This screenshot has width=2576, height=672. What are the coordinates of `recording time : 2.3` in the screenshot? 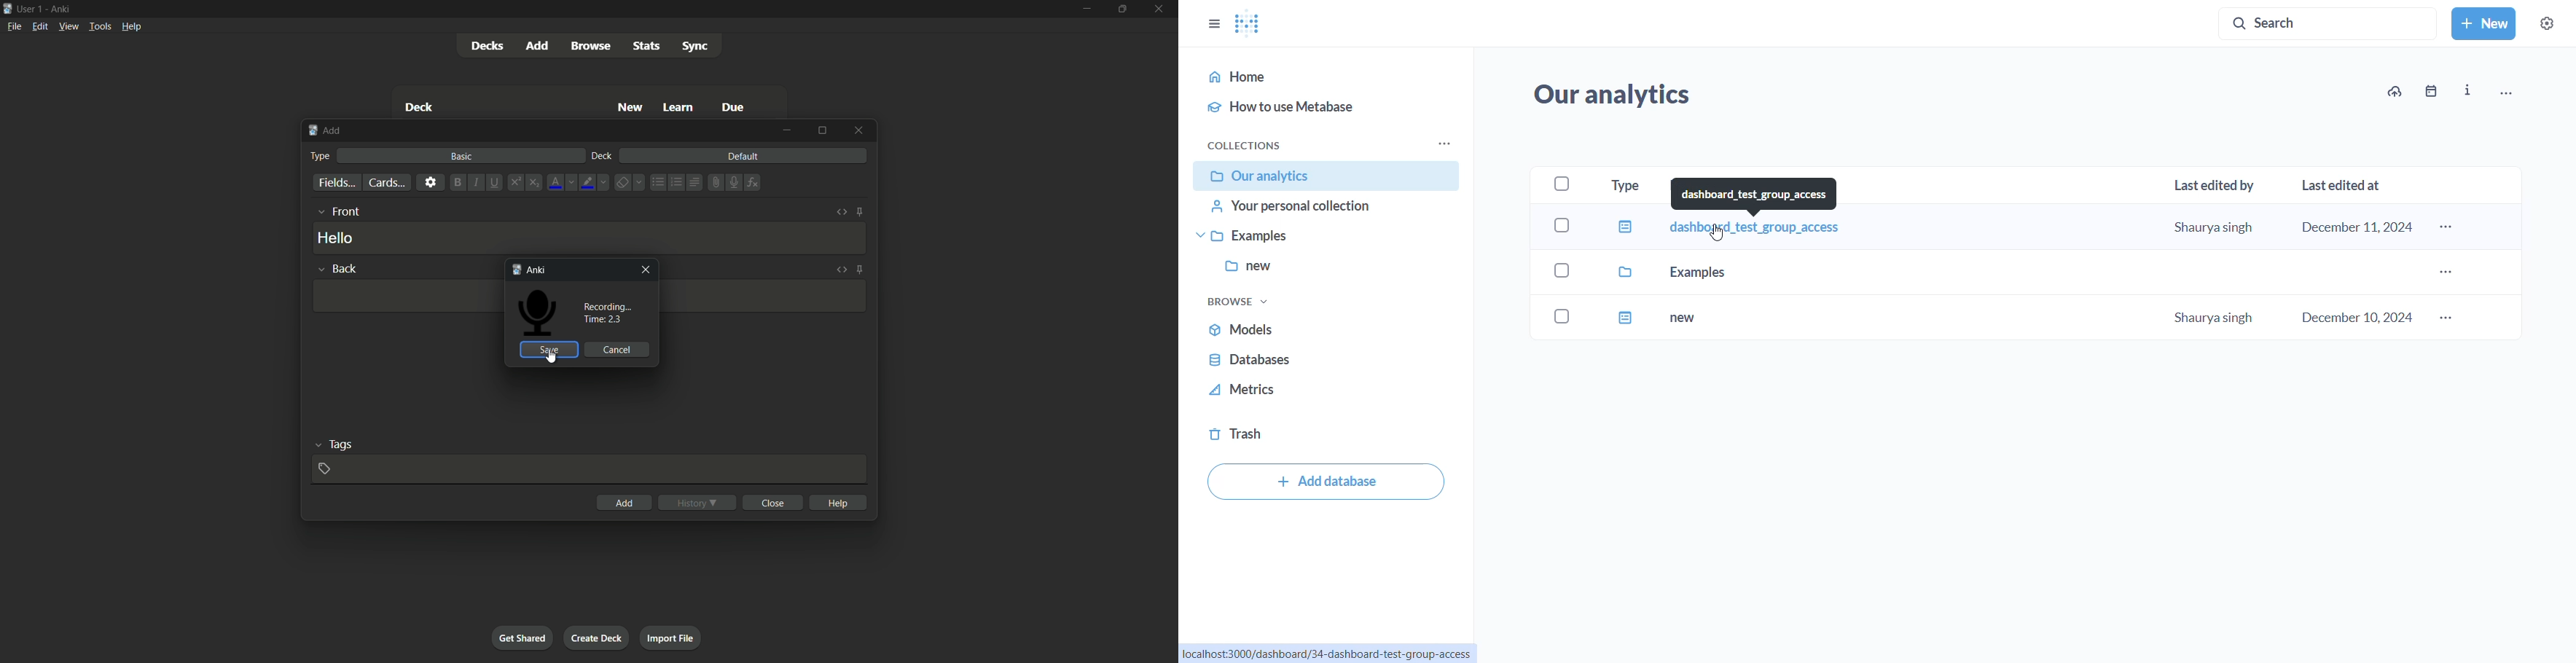 It's located at (604, 313).